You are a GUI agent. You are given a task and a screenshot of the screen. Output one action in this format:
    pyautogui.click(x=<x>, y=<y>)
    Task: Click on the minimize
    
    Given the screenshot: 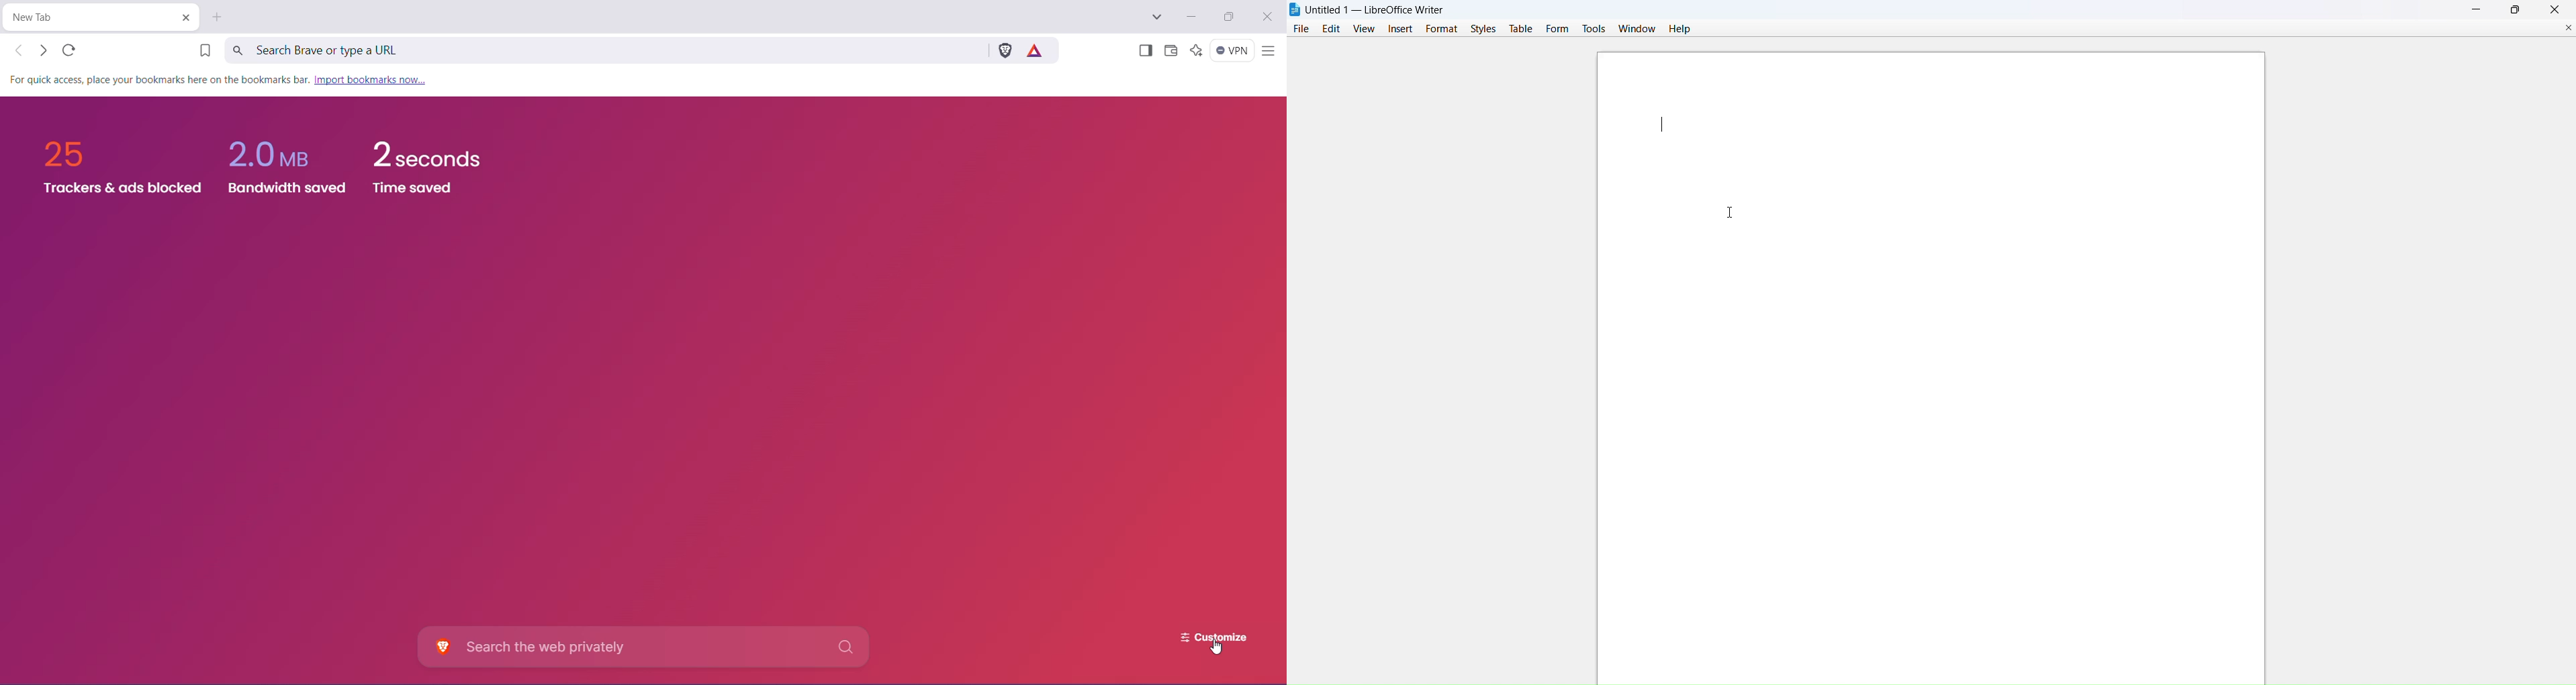 What is the action you would take?
    pyautogui.click(x=2479, y=9)
    